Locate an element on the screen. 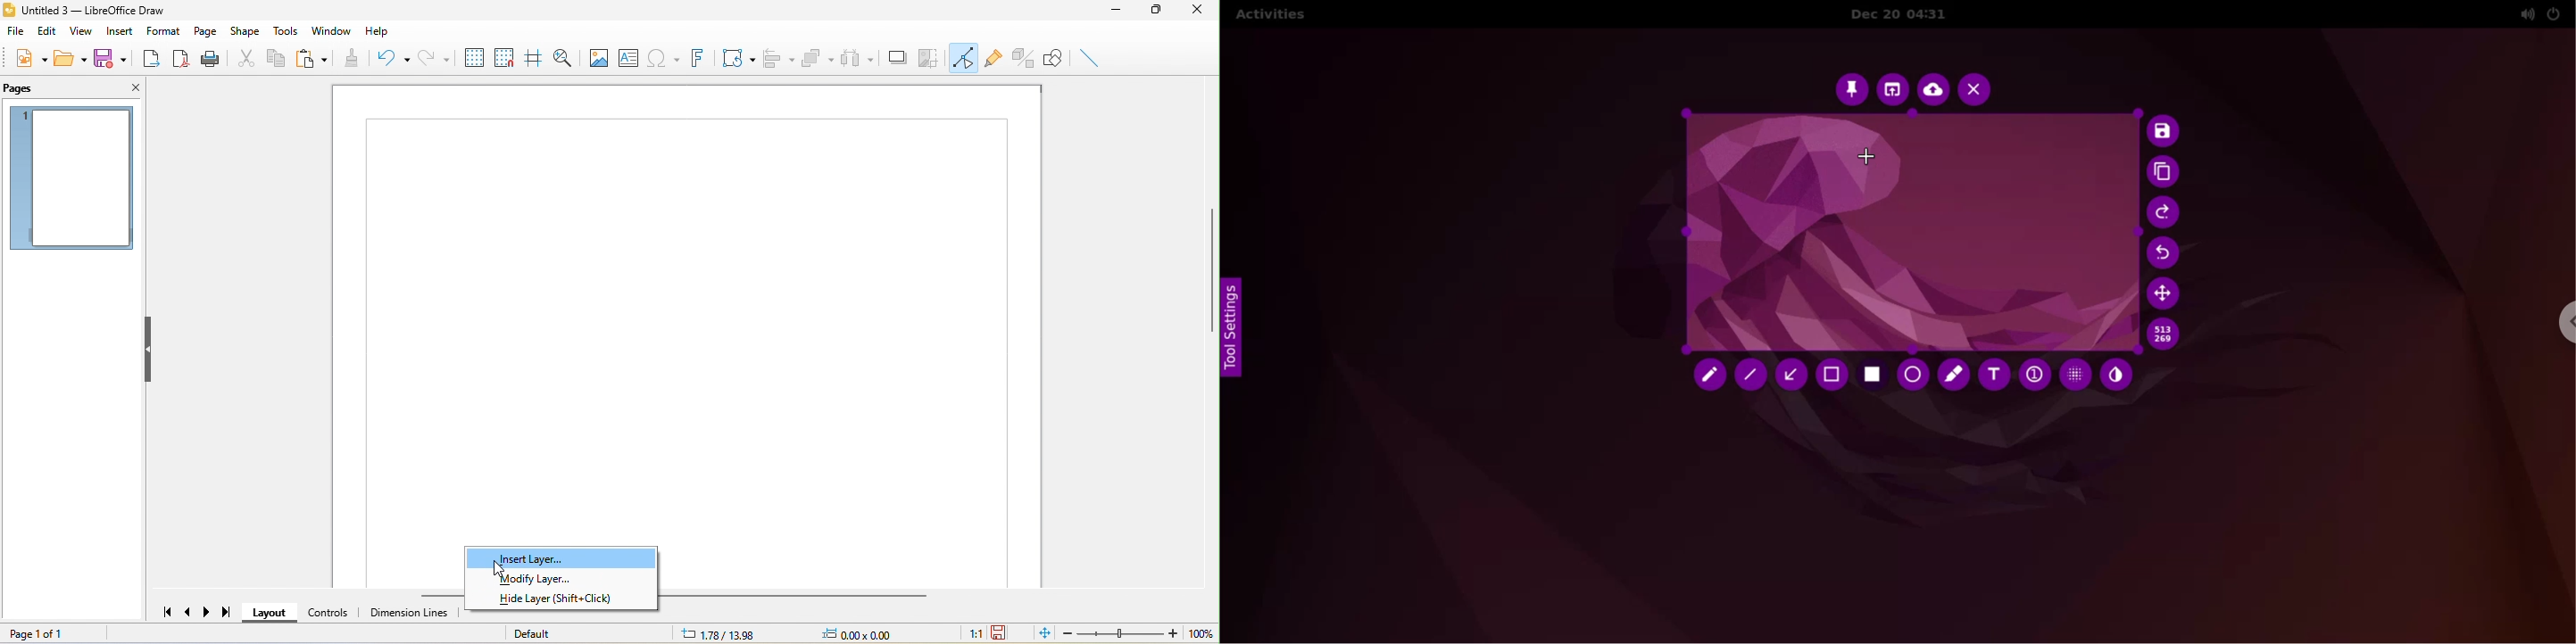  text box is located at coordinates (627, 58).